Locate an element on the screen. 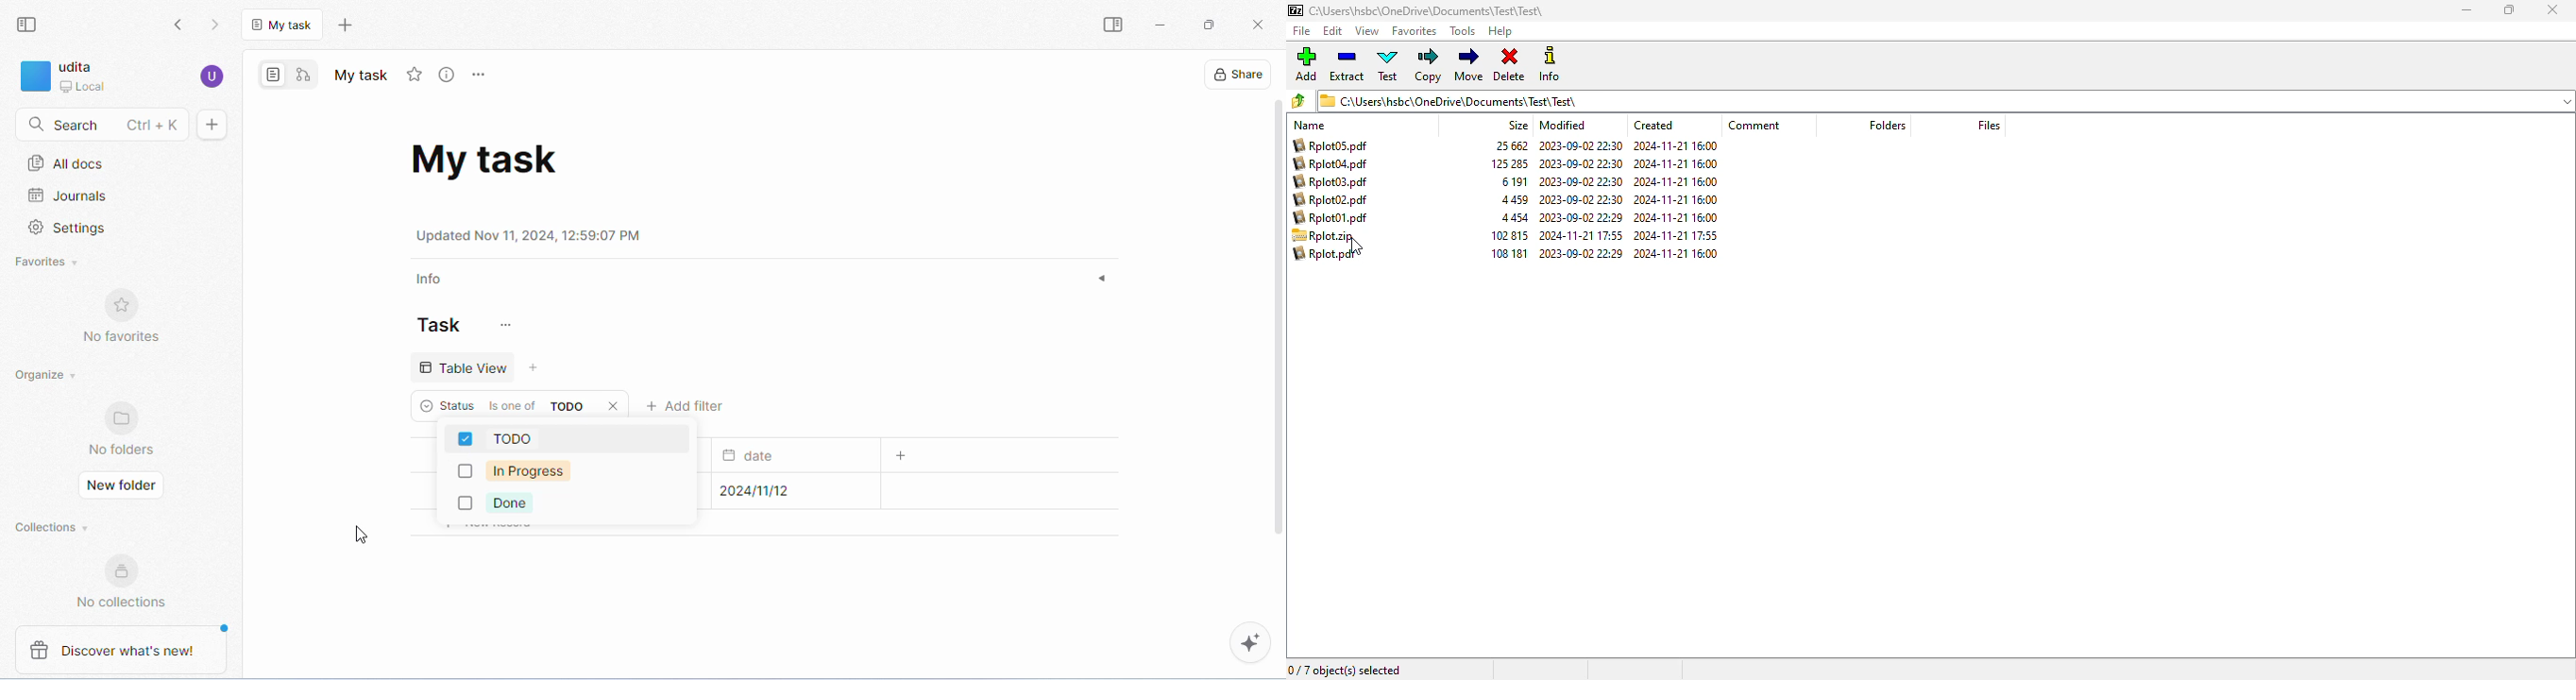  close is located at coordinates (2553, 10).